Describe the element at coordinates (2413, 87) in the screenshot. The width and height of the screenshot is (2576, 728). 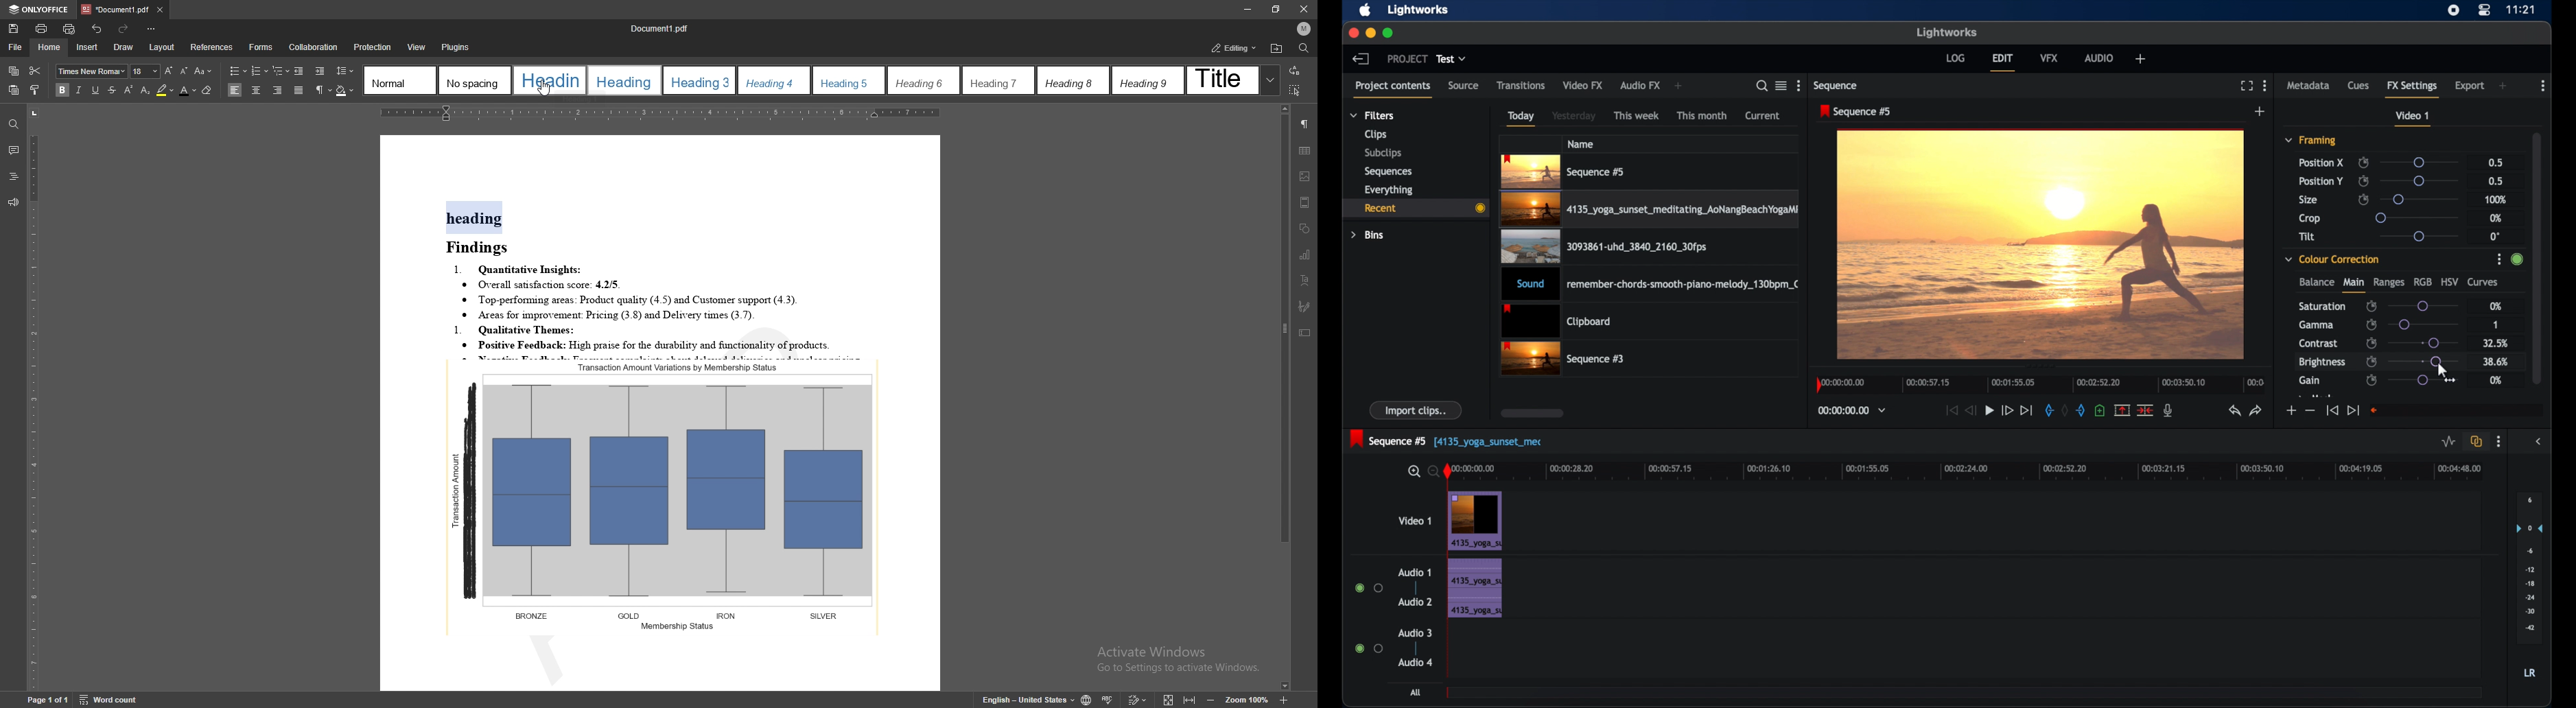
I see `fx settings` at that location.